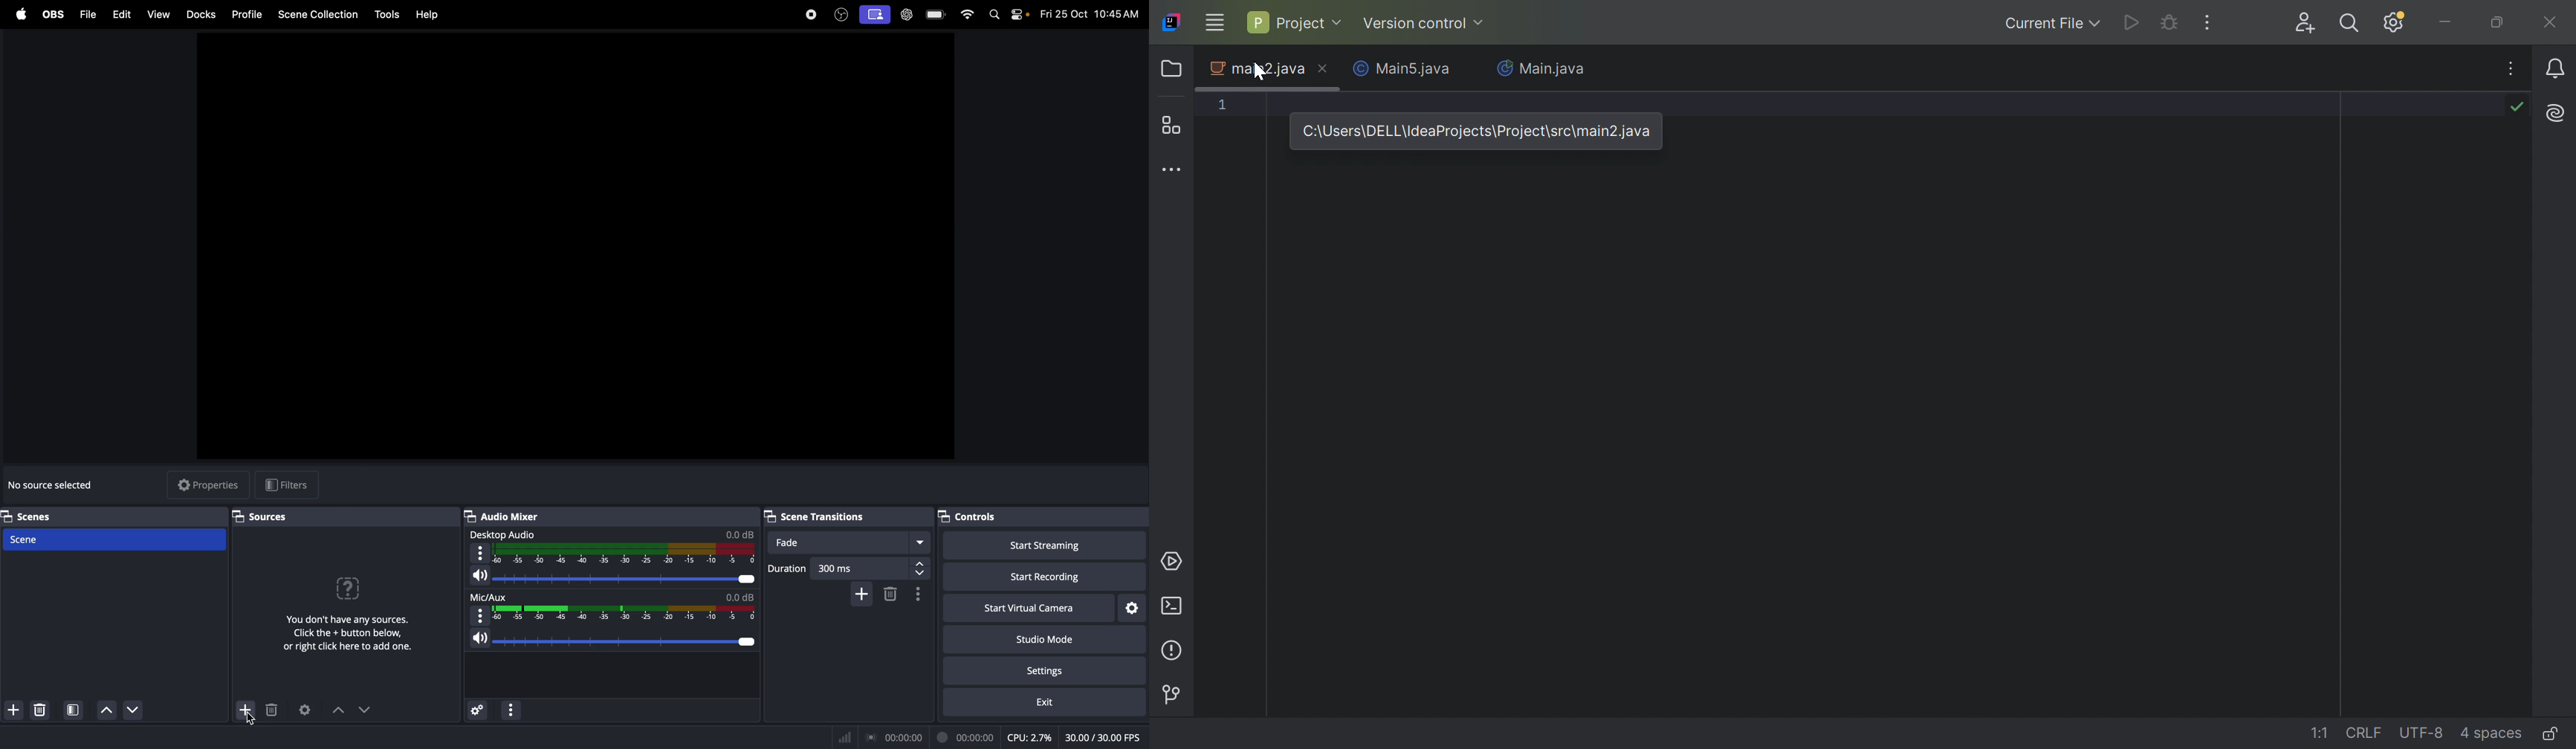 The height and width of the screenshot is (756, 2576). Describe the element at coordinates (1223, 104) in the screenshot. I see `1` at that location.